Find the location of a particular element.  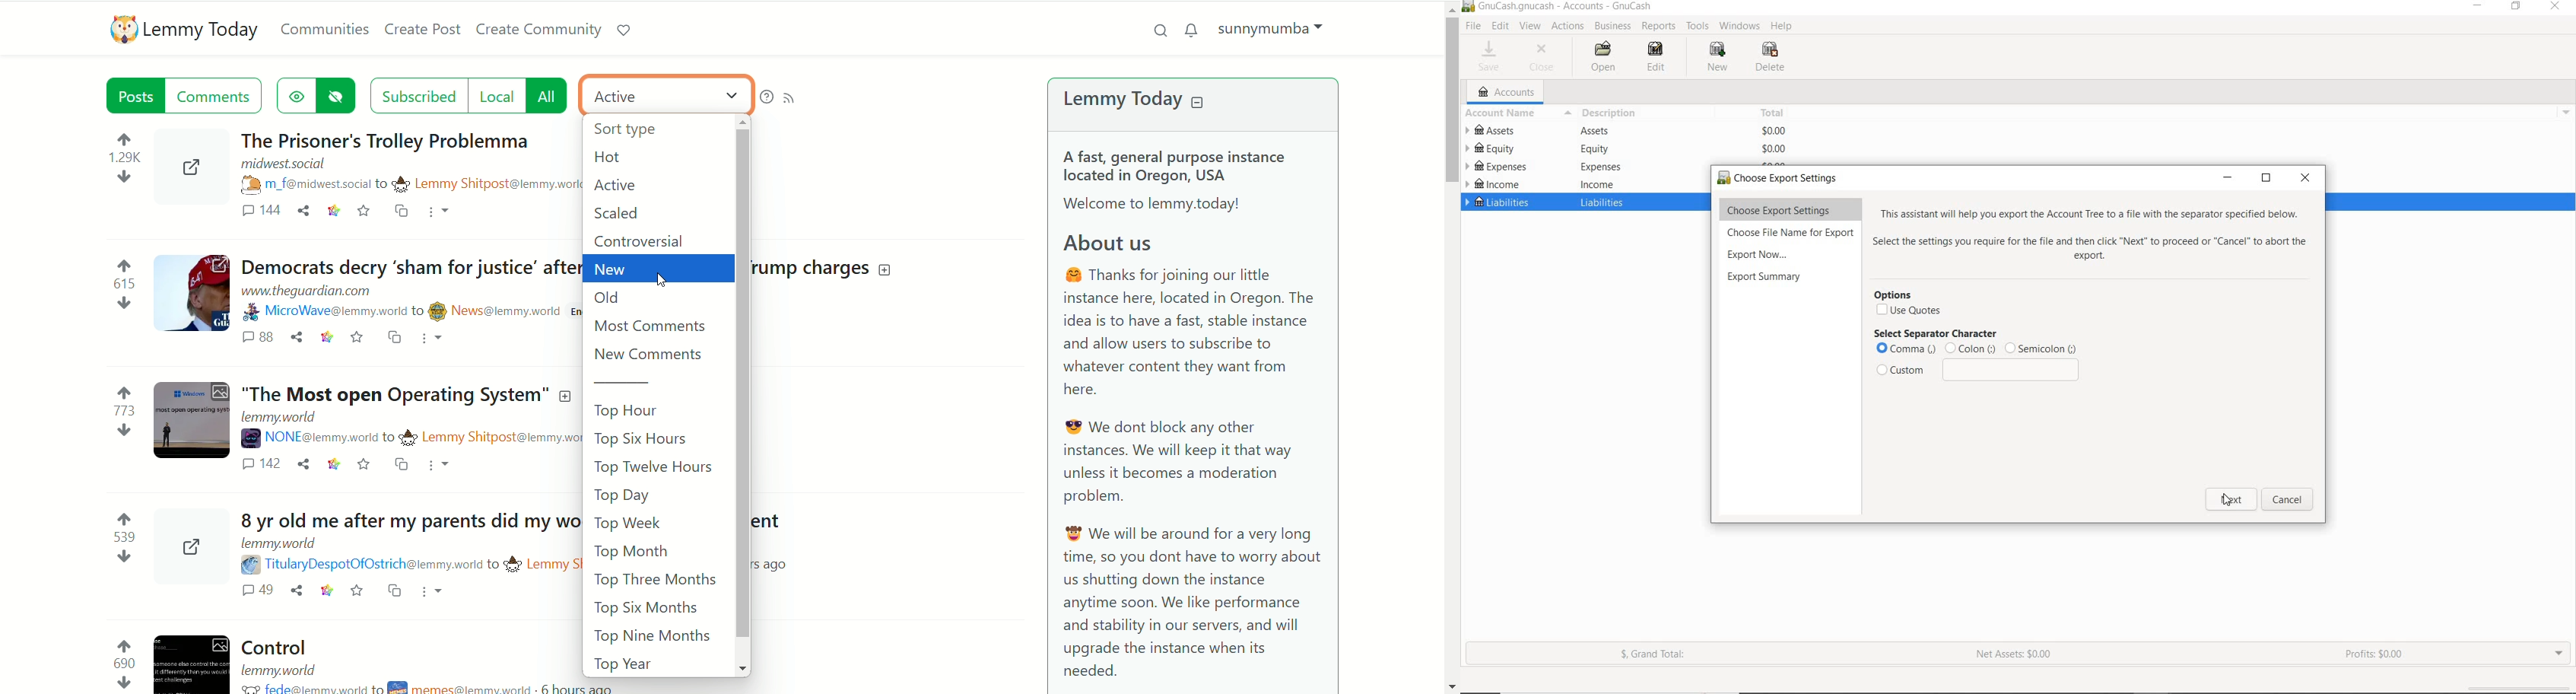

More is located at coordinates (434, 590).